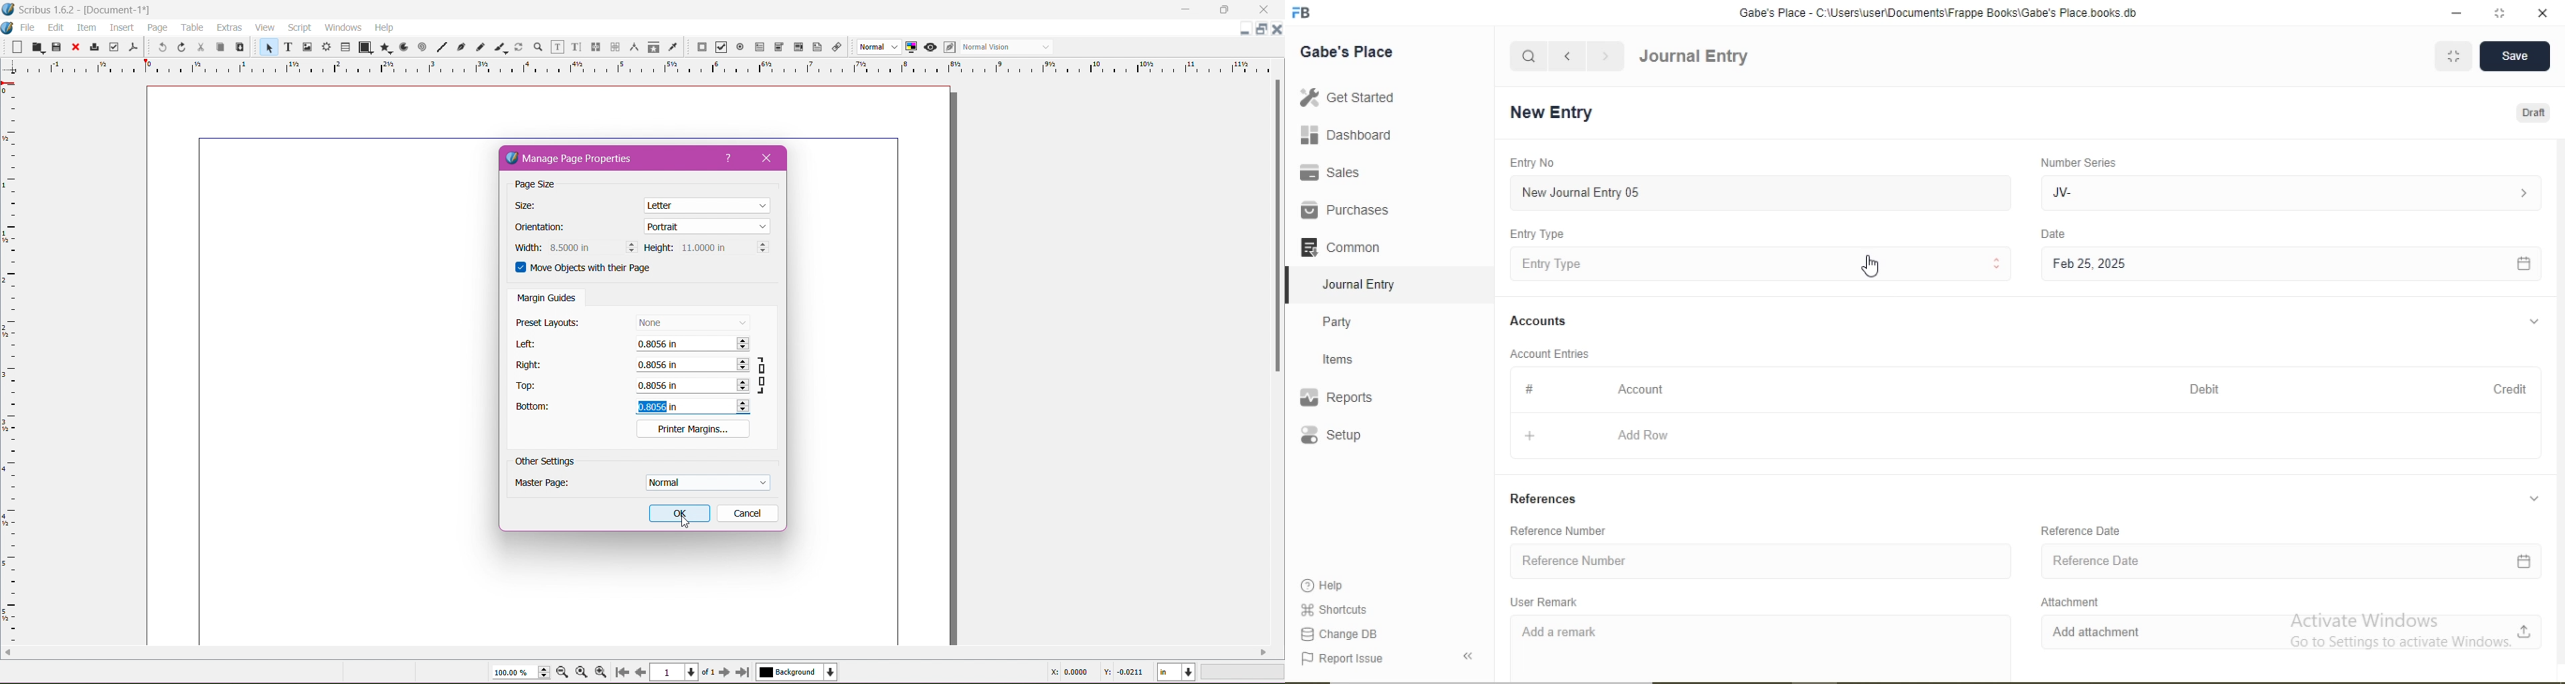 This screenshot has height=700, width=2576. I want to click on + Add Row, so click(2023, 437).